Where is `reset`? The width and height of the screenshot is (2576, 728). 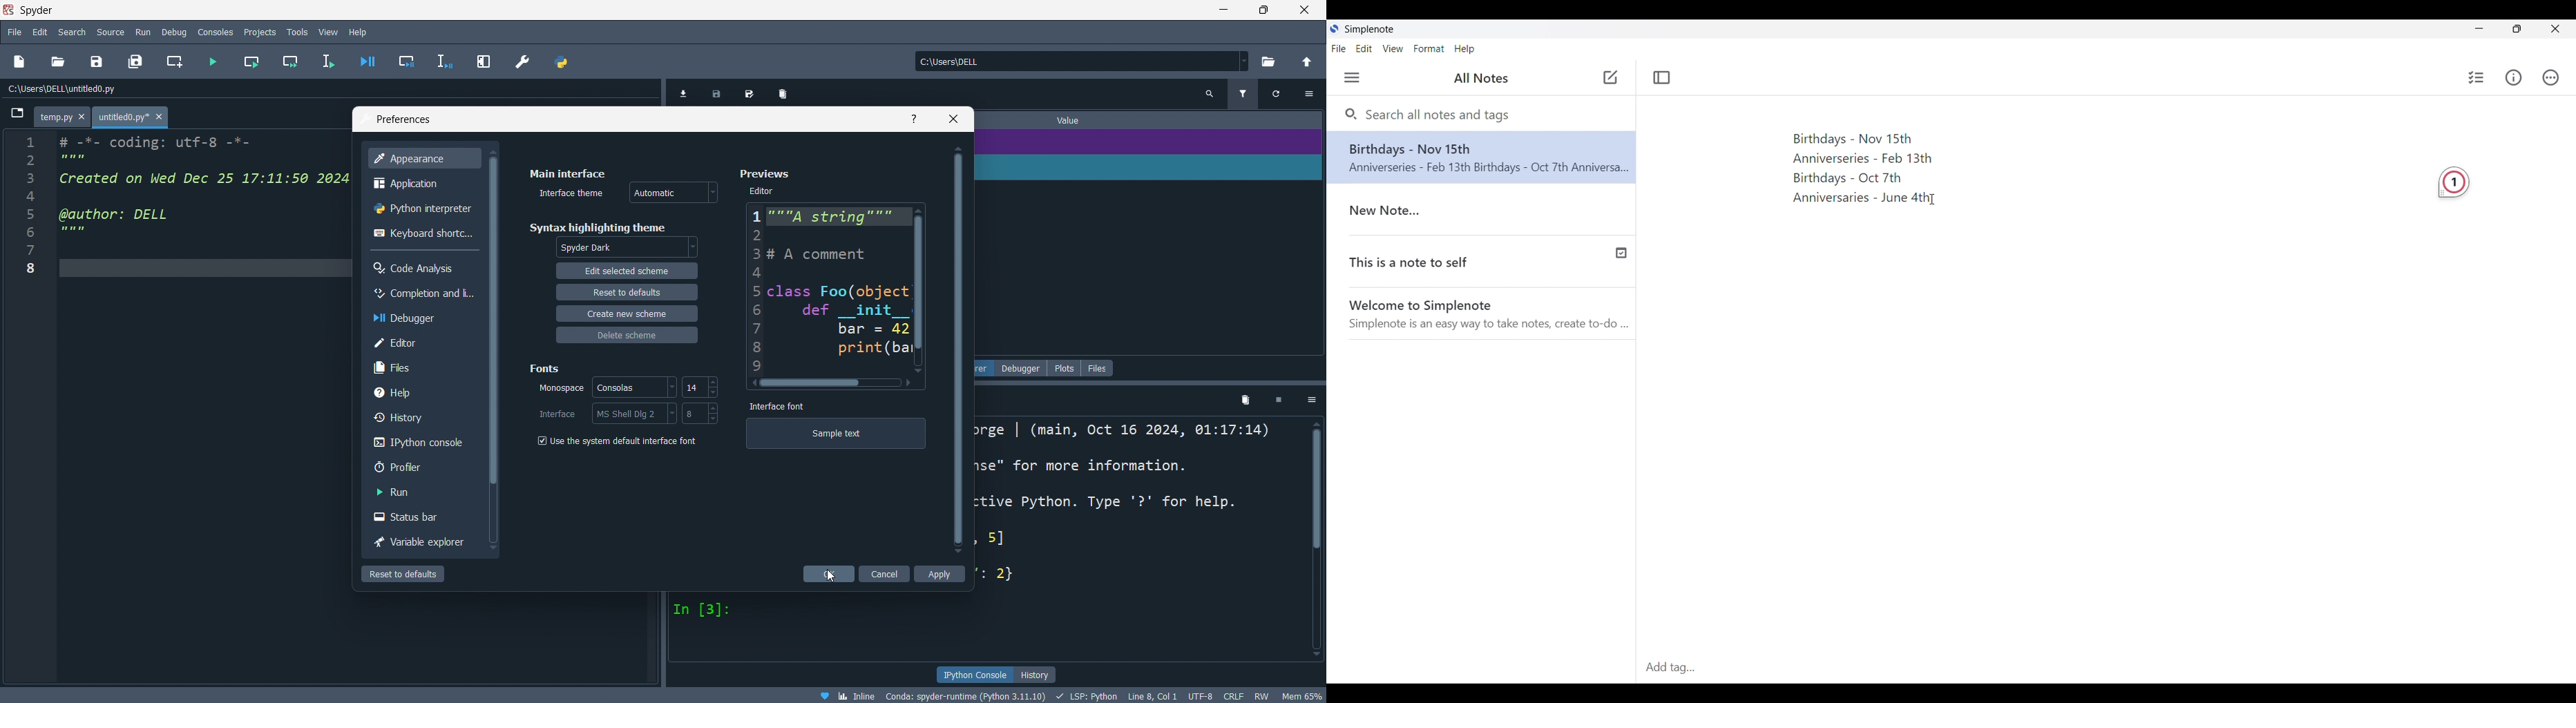 reset is located at coordinates (625, 291).